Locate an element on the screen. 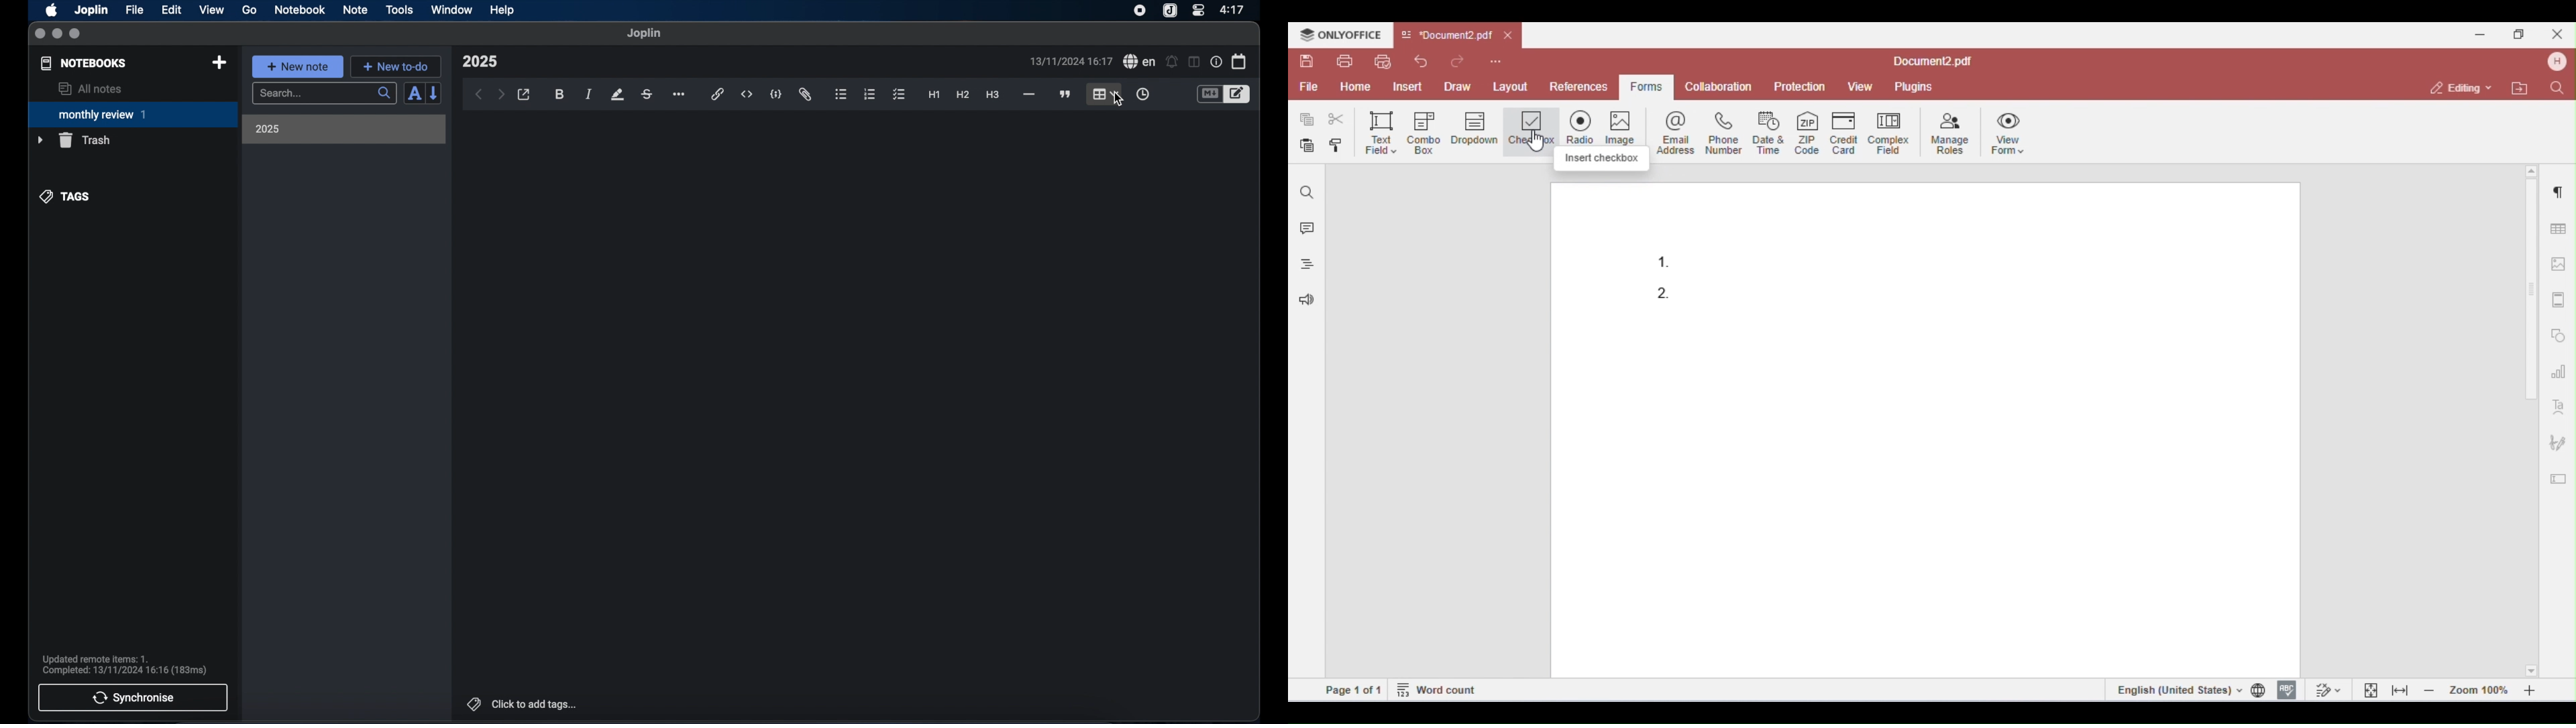 The image size is (2576, 728). date is located at coordinates (1071, 61).